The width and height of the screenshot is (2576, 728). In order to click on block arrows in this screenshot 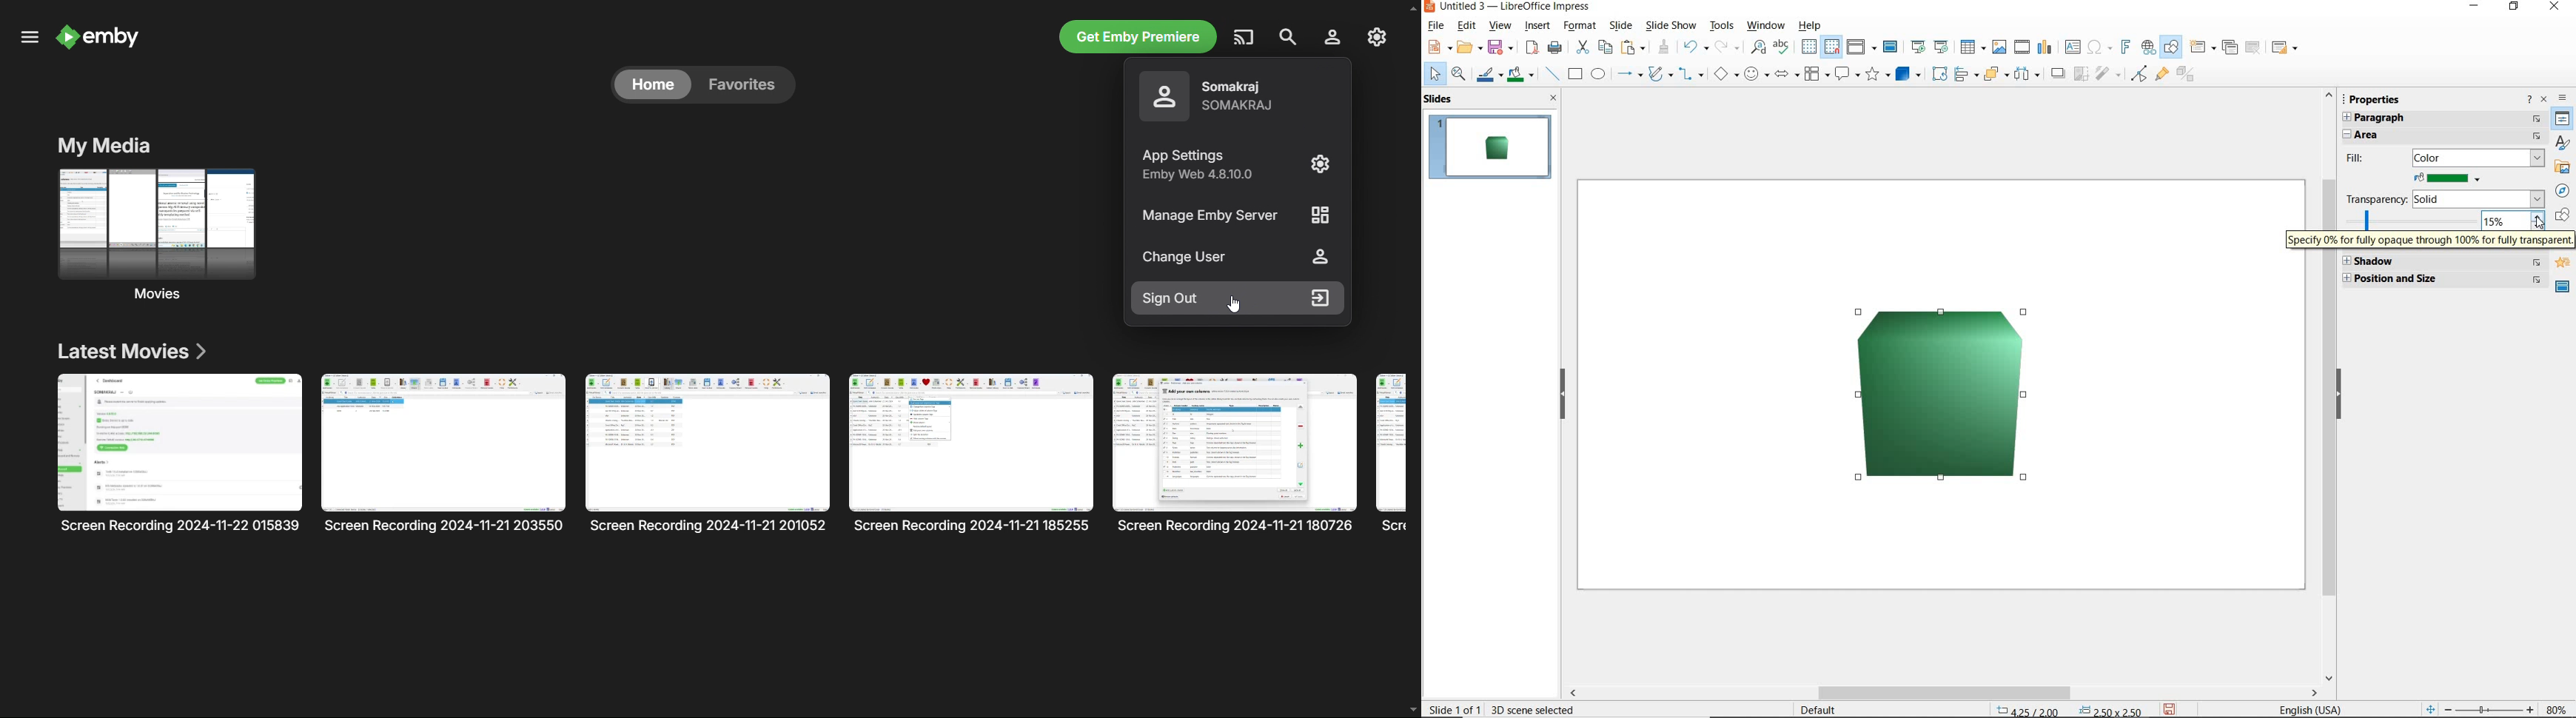, I will do `click(1787, 74)`.